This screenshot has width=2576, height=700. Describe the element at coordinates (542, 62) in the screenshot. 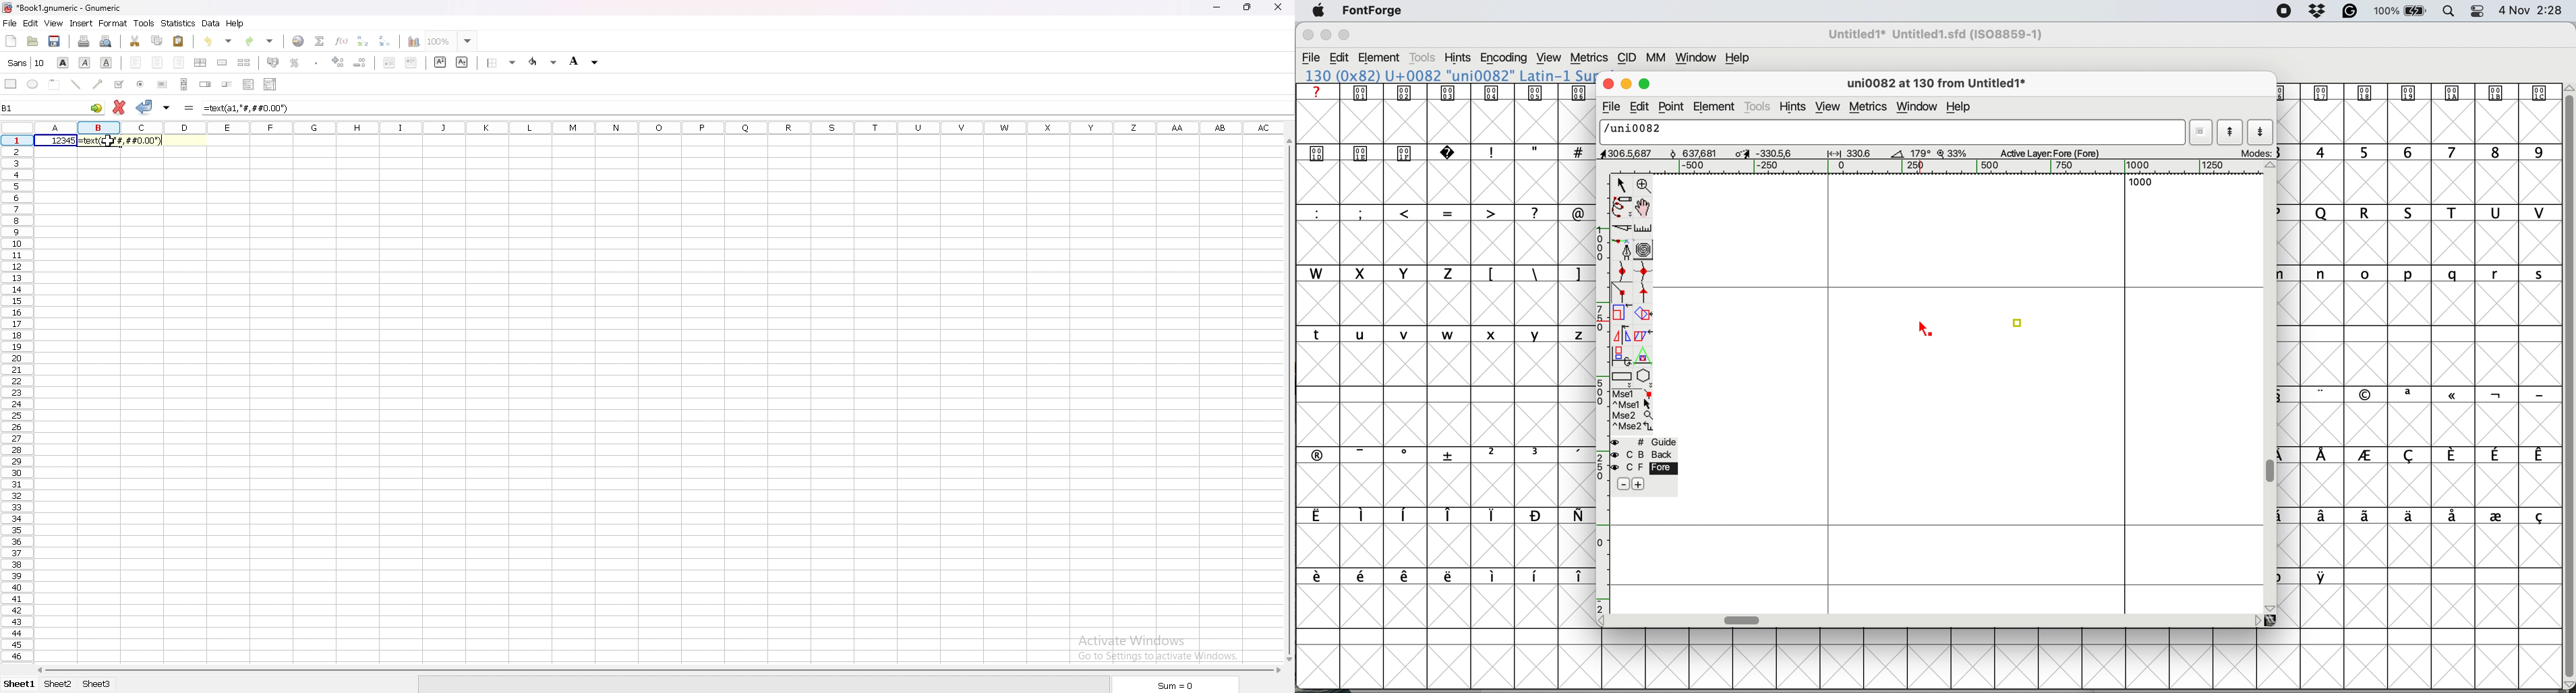

I see `foreground` at that location.